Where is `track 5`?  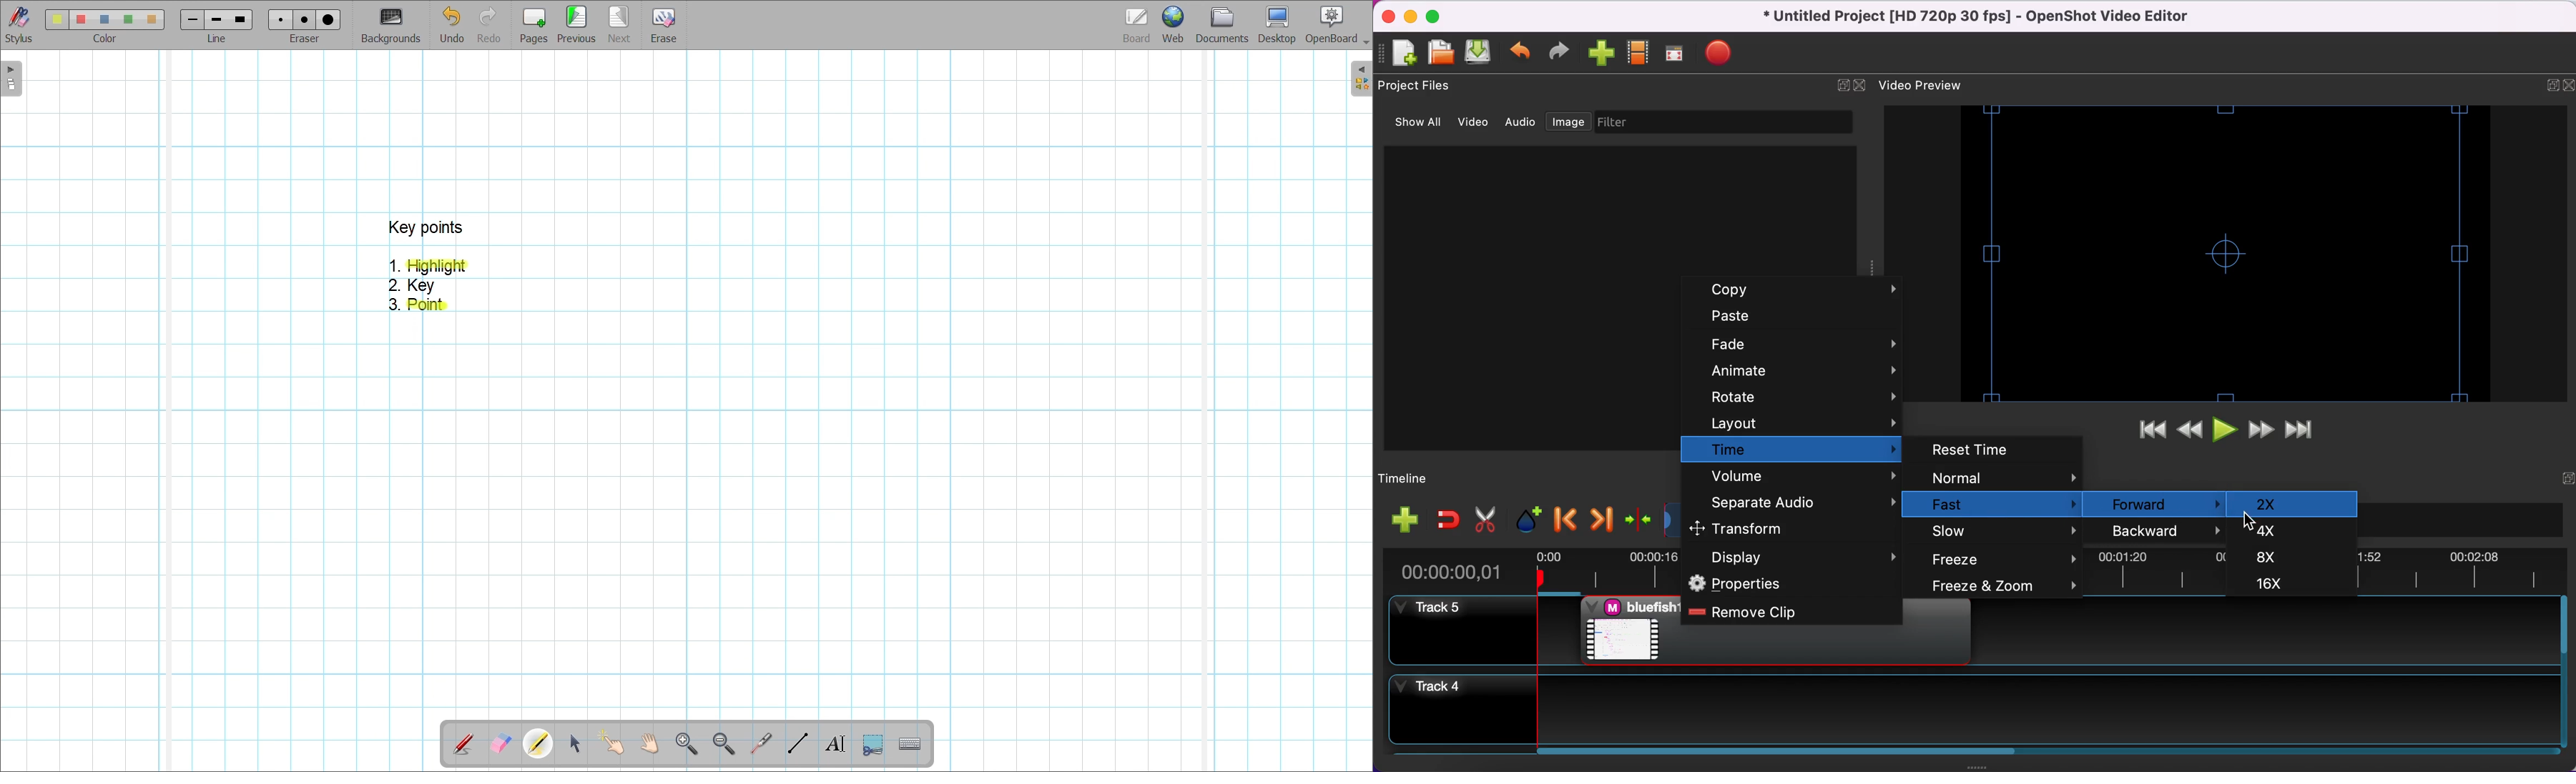
track 5 is located at coordinates (1463, 630).